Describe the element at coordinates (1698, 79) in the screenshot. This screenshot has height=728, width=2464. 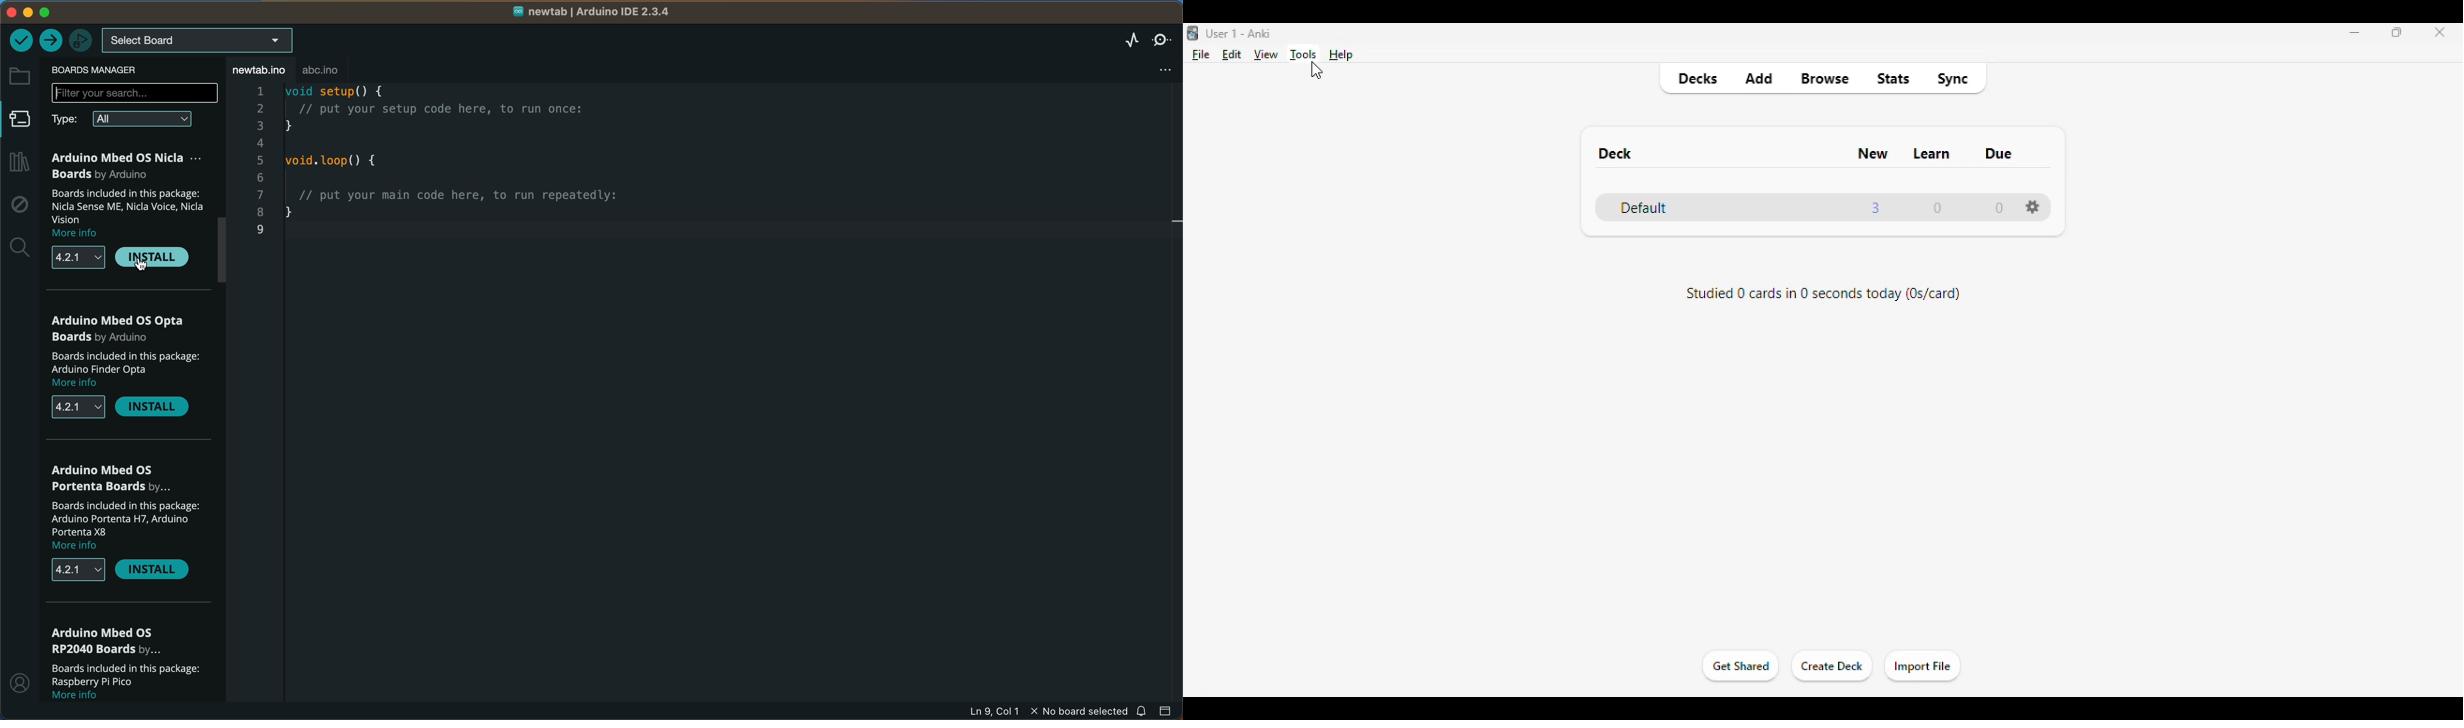
I see `decks` at that location.